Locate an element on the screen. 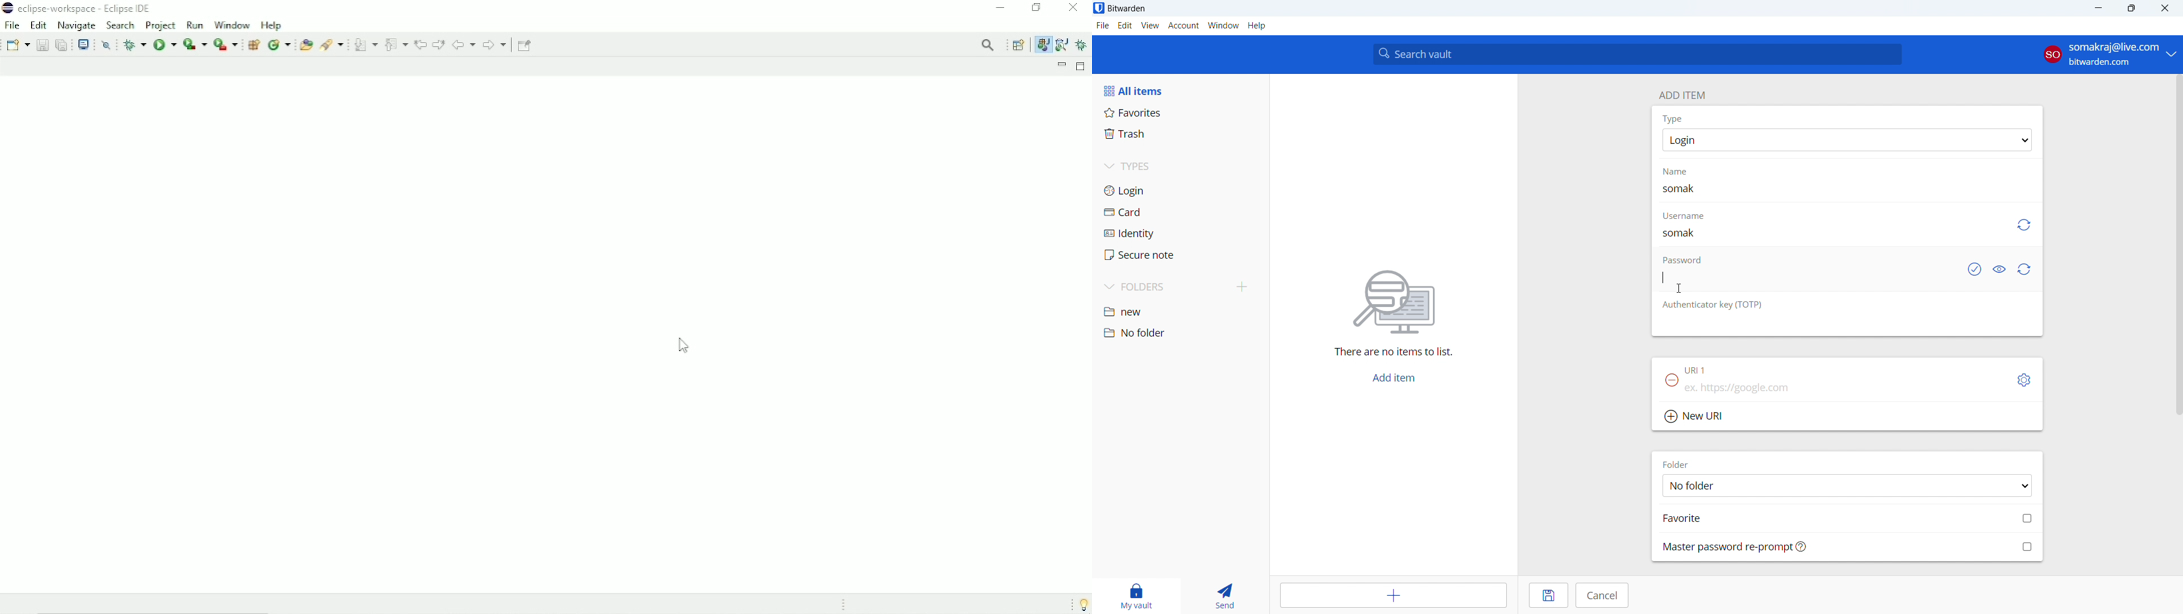 The width and height of the screenshot is (2184, 616). close is located at coordinates (2165, 9).